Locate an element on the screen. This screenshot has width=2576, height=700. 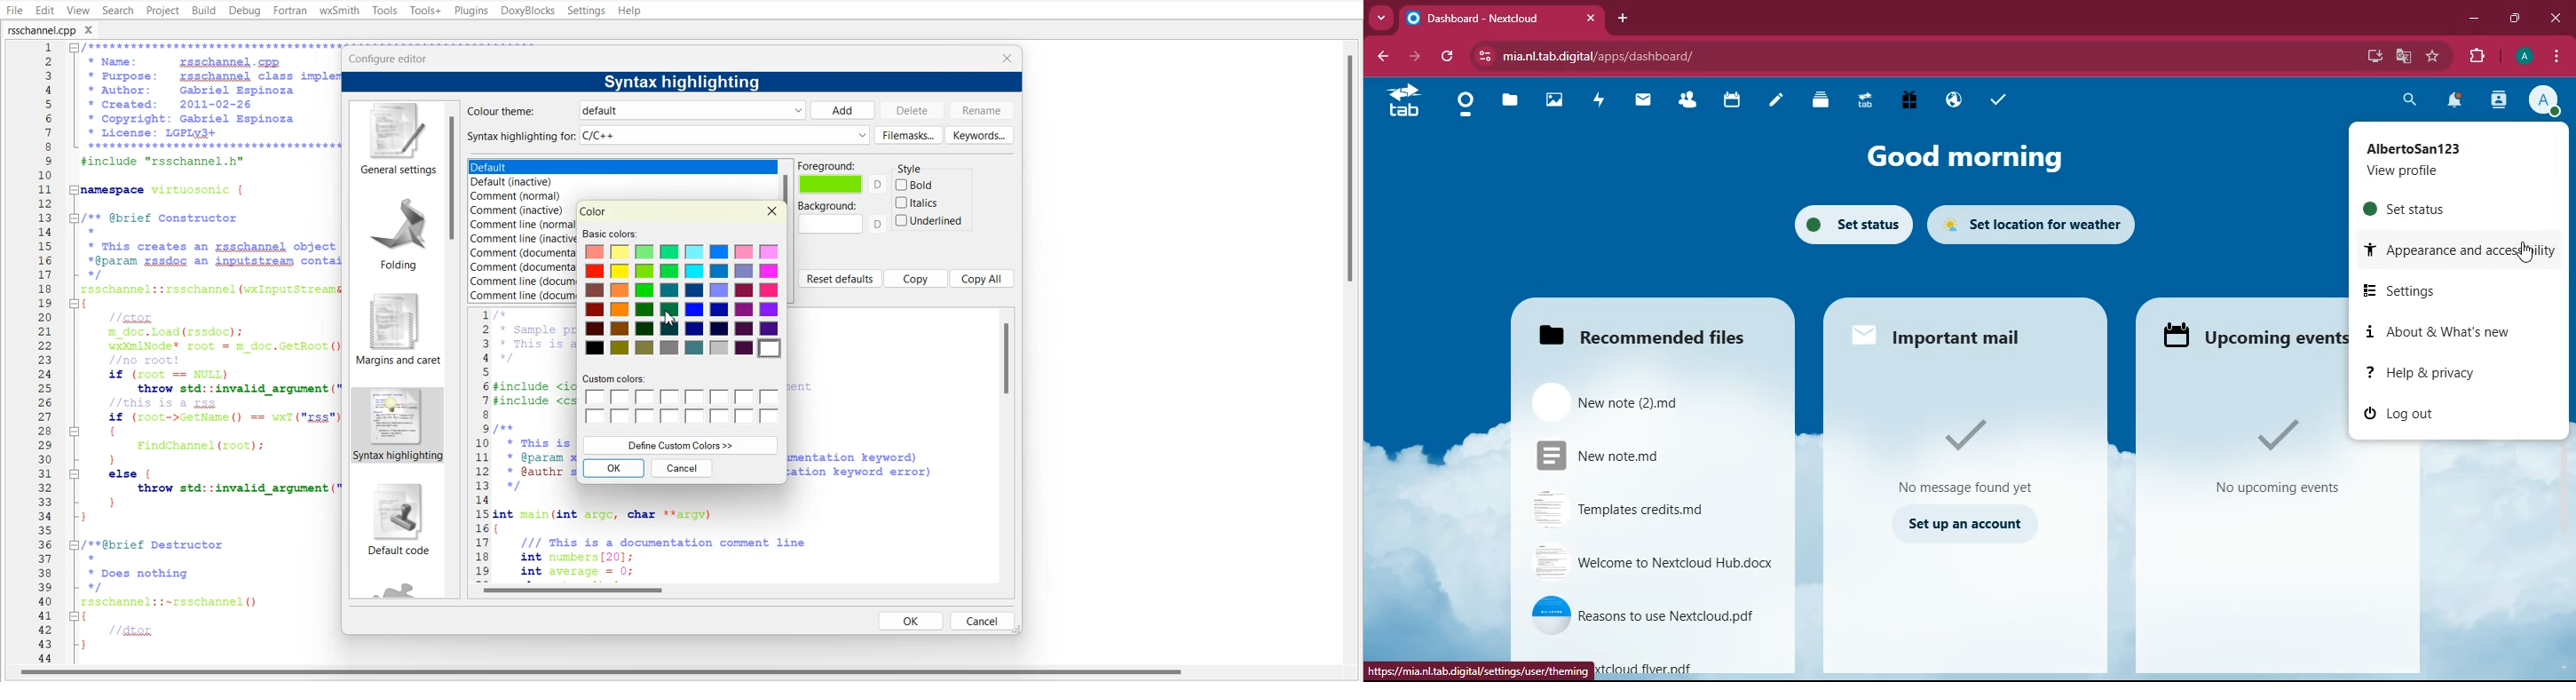
search is located at coordinates (2407, 102).